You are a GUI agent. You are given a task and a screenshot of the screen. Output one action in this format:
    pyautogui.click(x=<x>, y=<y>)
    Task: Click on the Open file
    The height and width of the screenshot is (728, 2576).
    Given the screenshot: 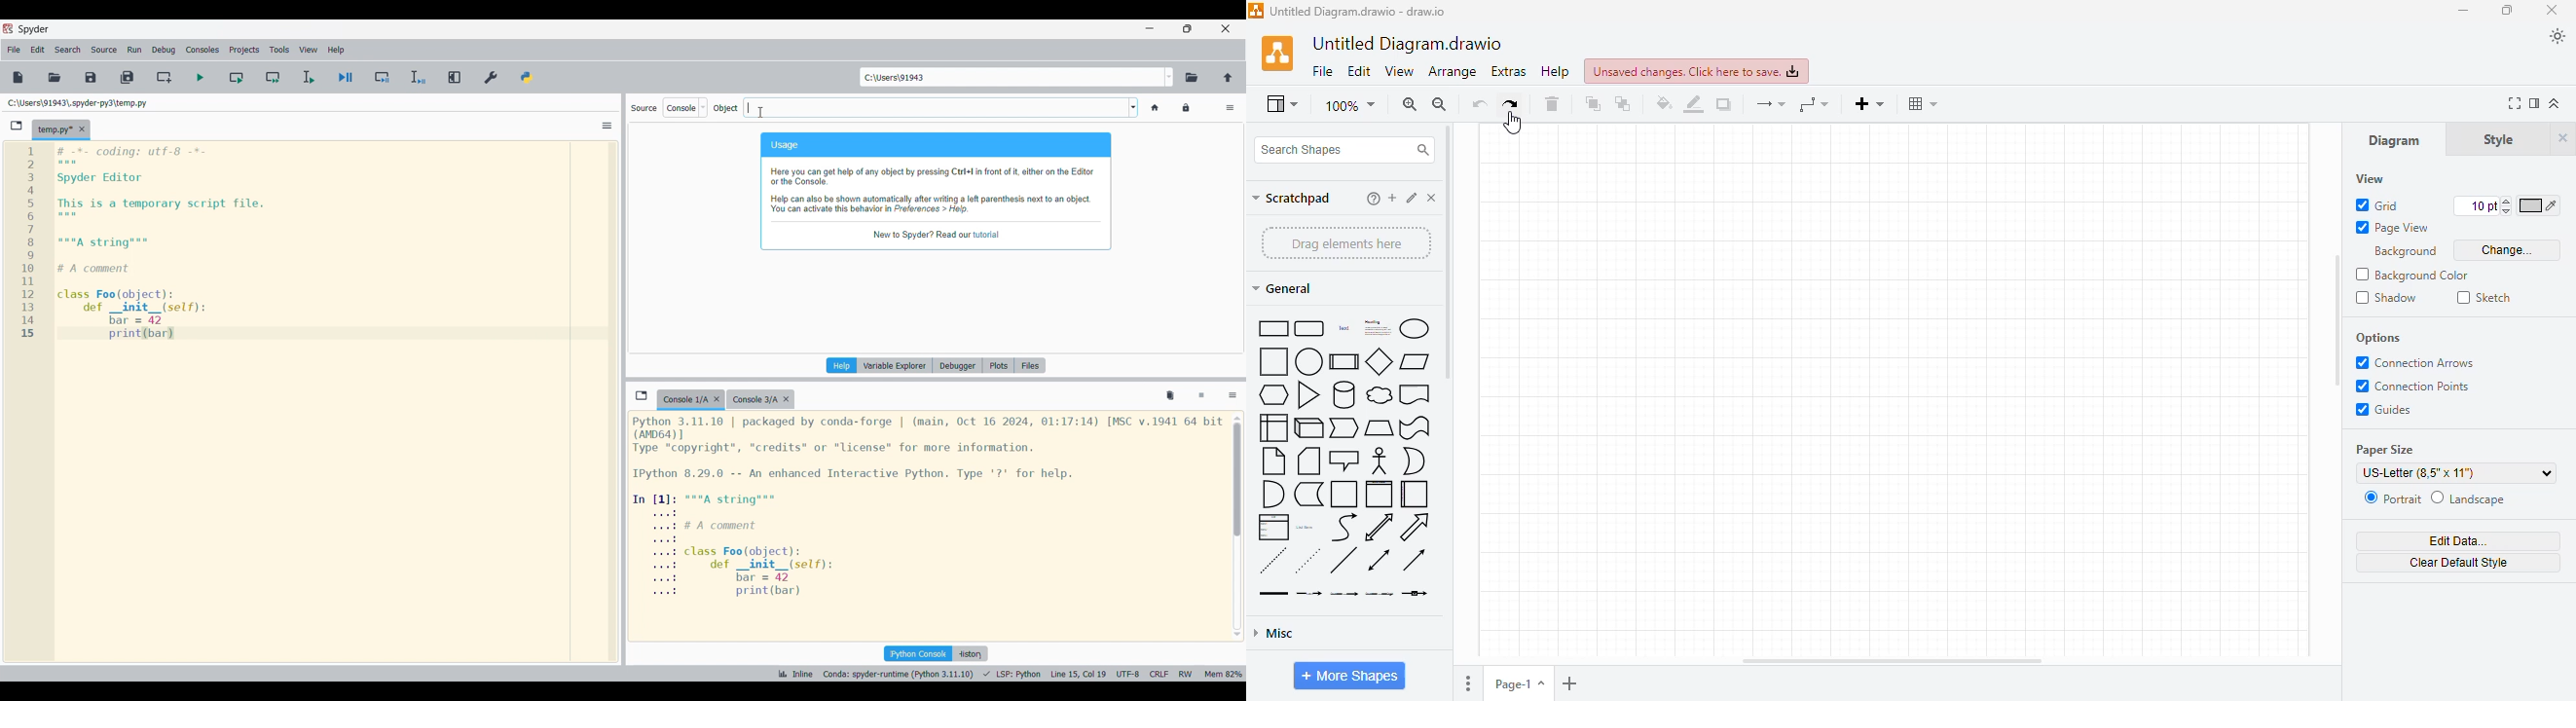 What is the action you would take?
    pyautogui.click(x=54, y=77)
    